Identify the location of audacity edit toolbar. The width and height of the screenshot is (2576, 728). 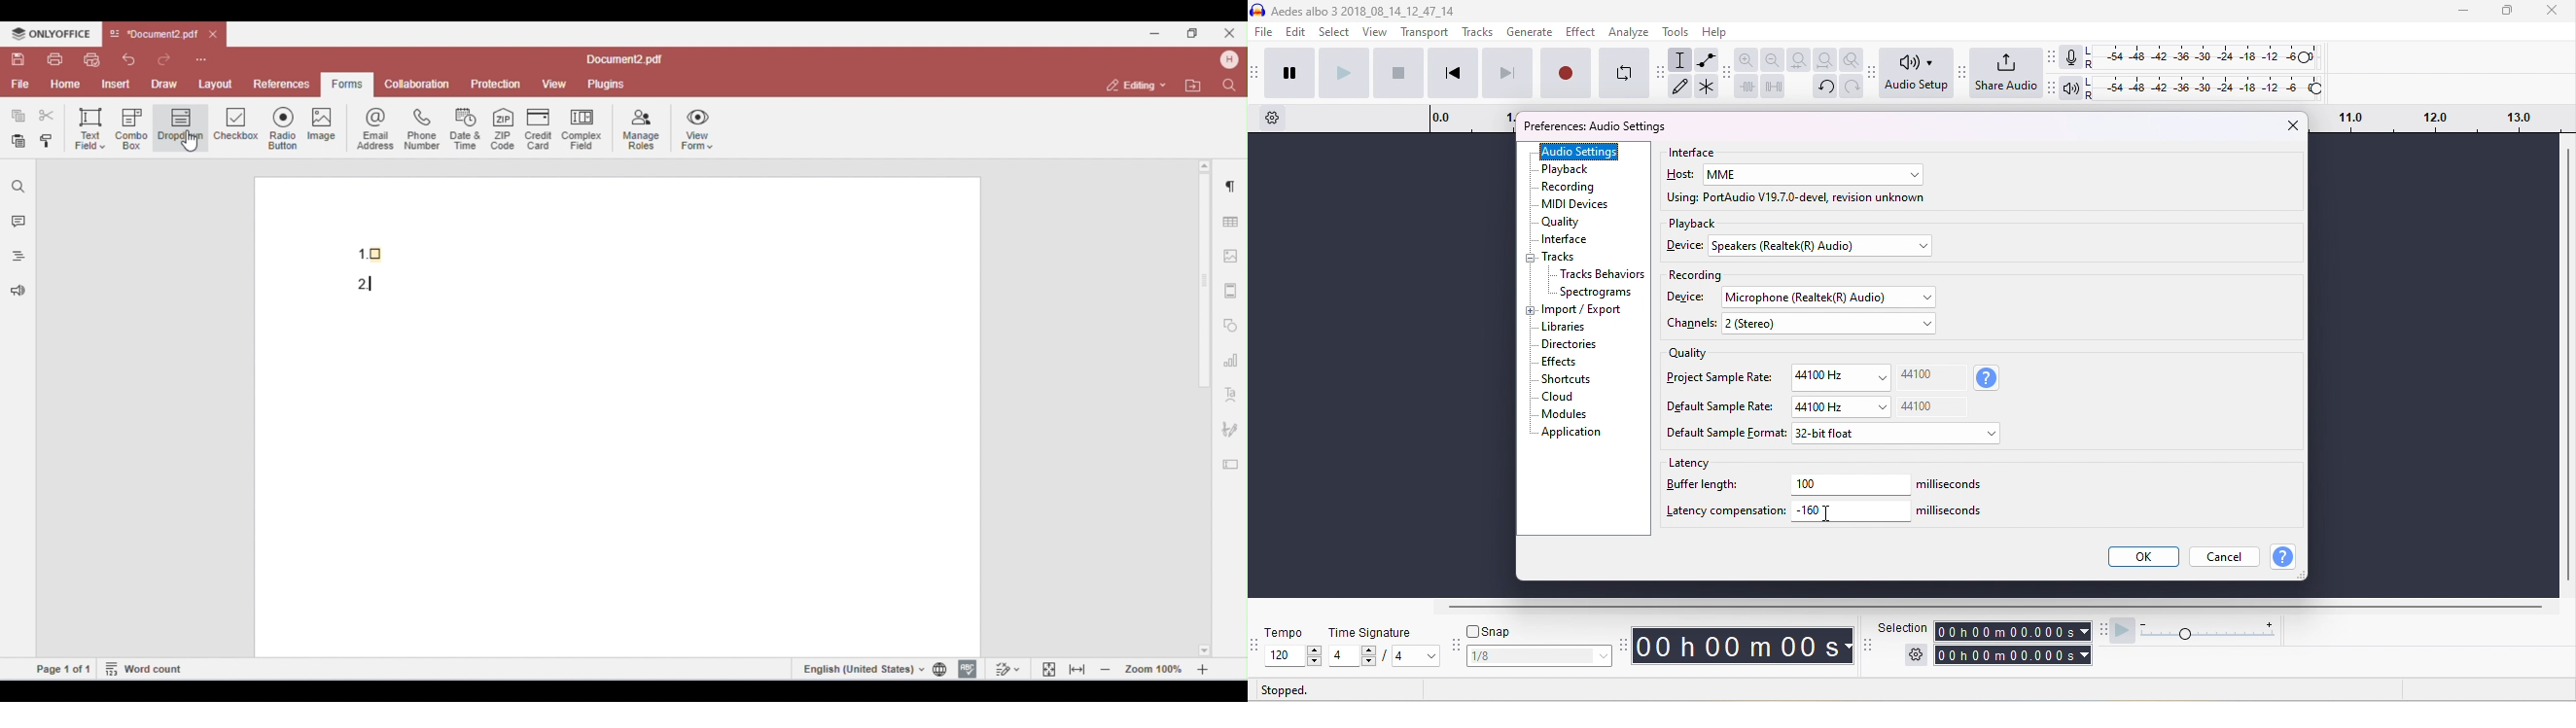
(1726, 72).